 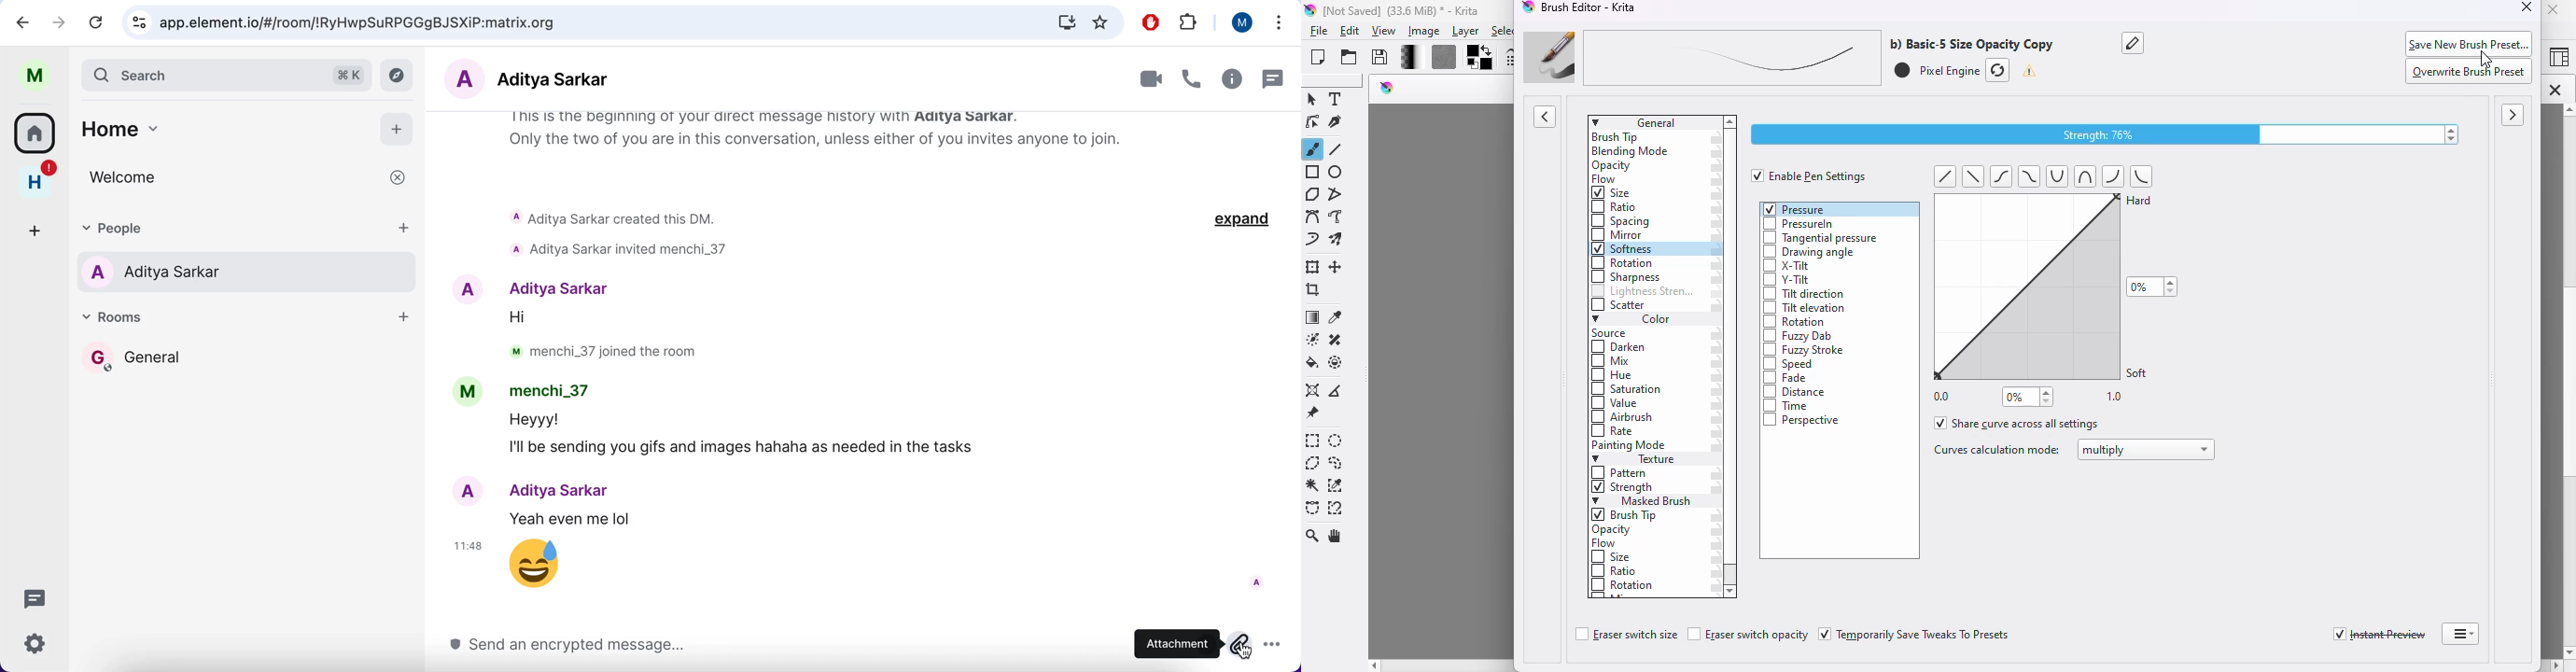 What do you see at coordinates (2020, 285) in the screenshot?
I see `curve settings` at bounding box center [2020, 285].